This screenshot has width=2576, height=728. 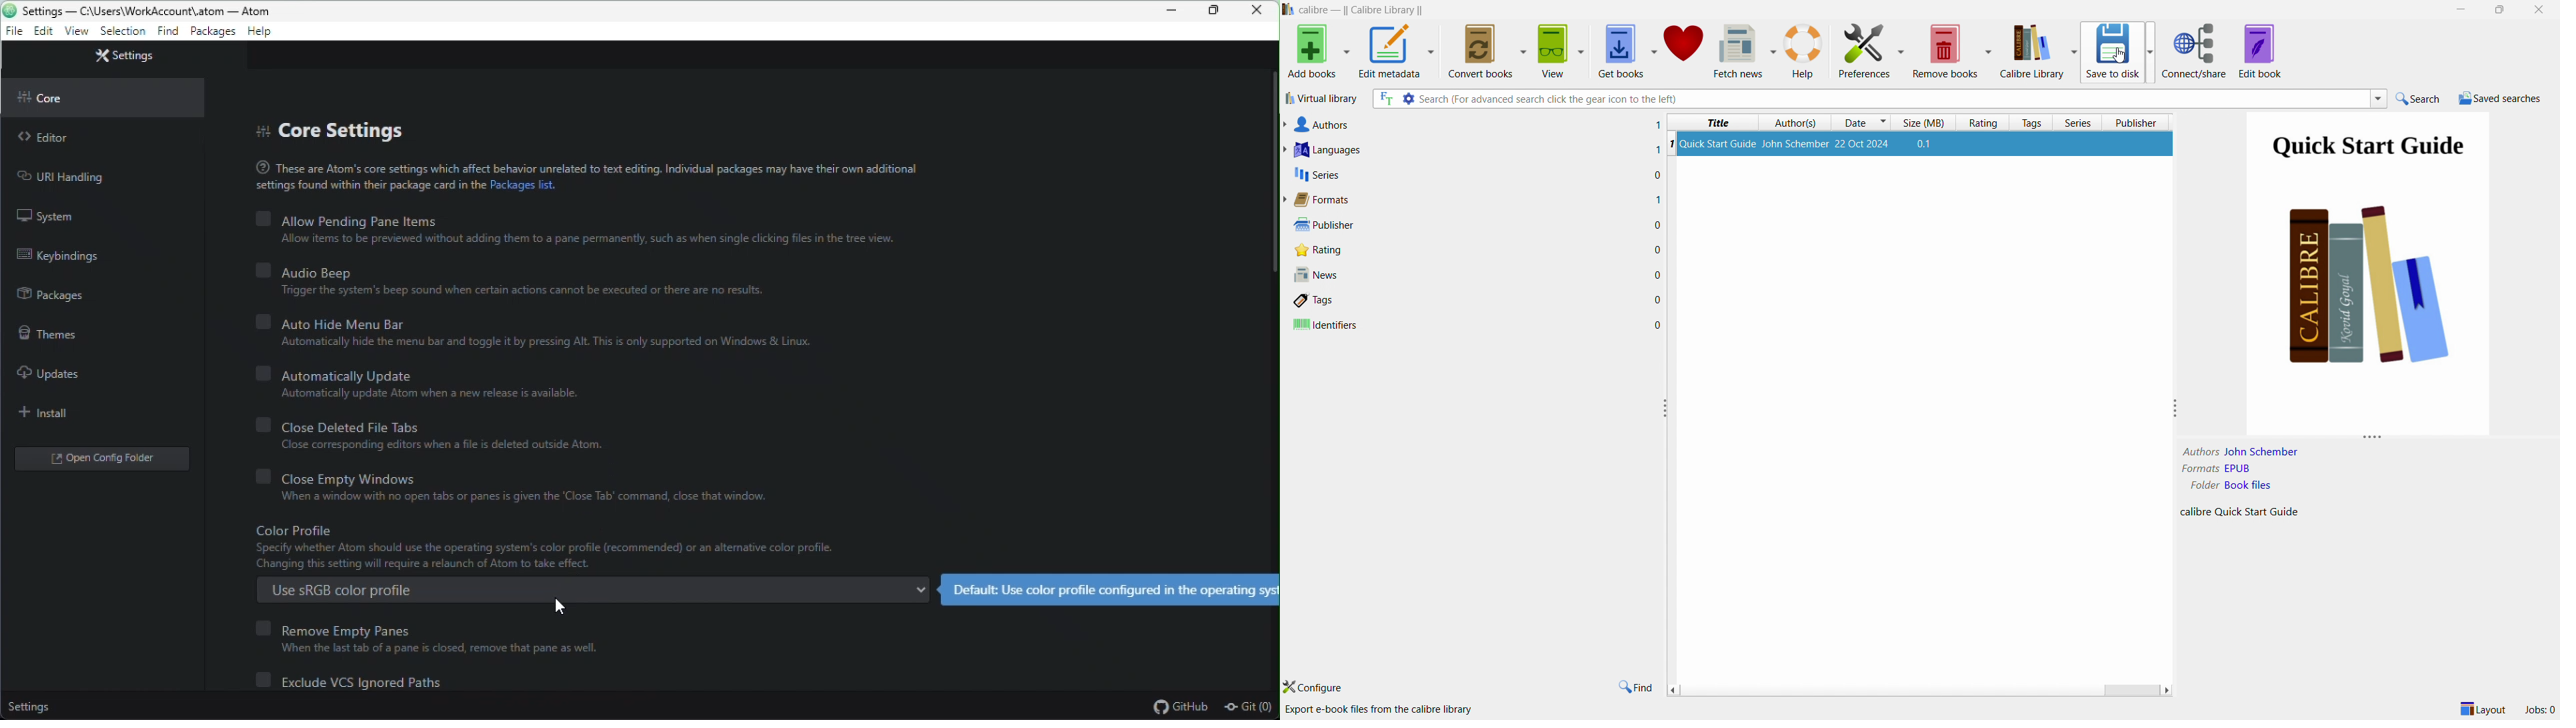 I want to click on connect/share, so click(x=2194, y=51).